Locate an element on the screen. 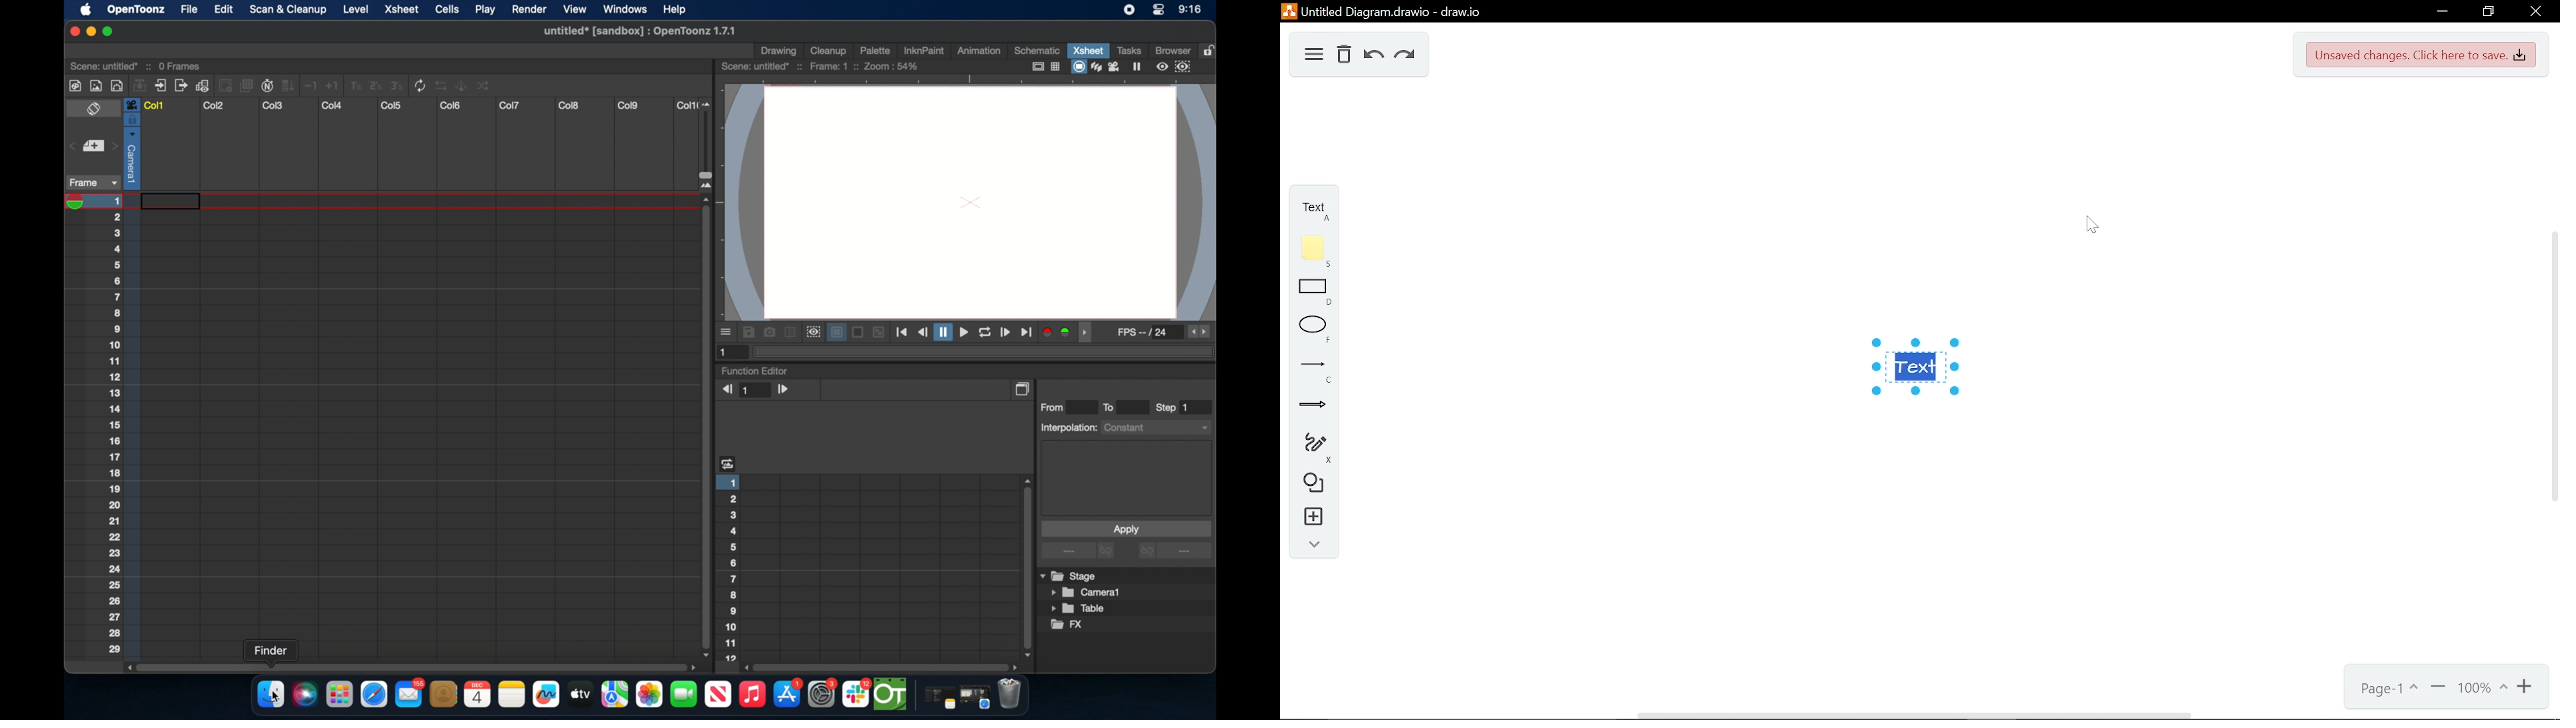  Redo is located at coordinates (1406, 56).